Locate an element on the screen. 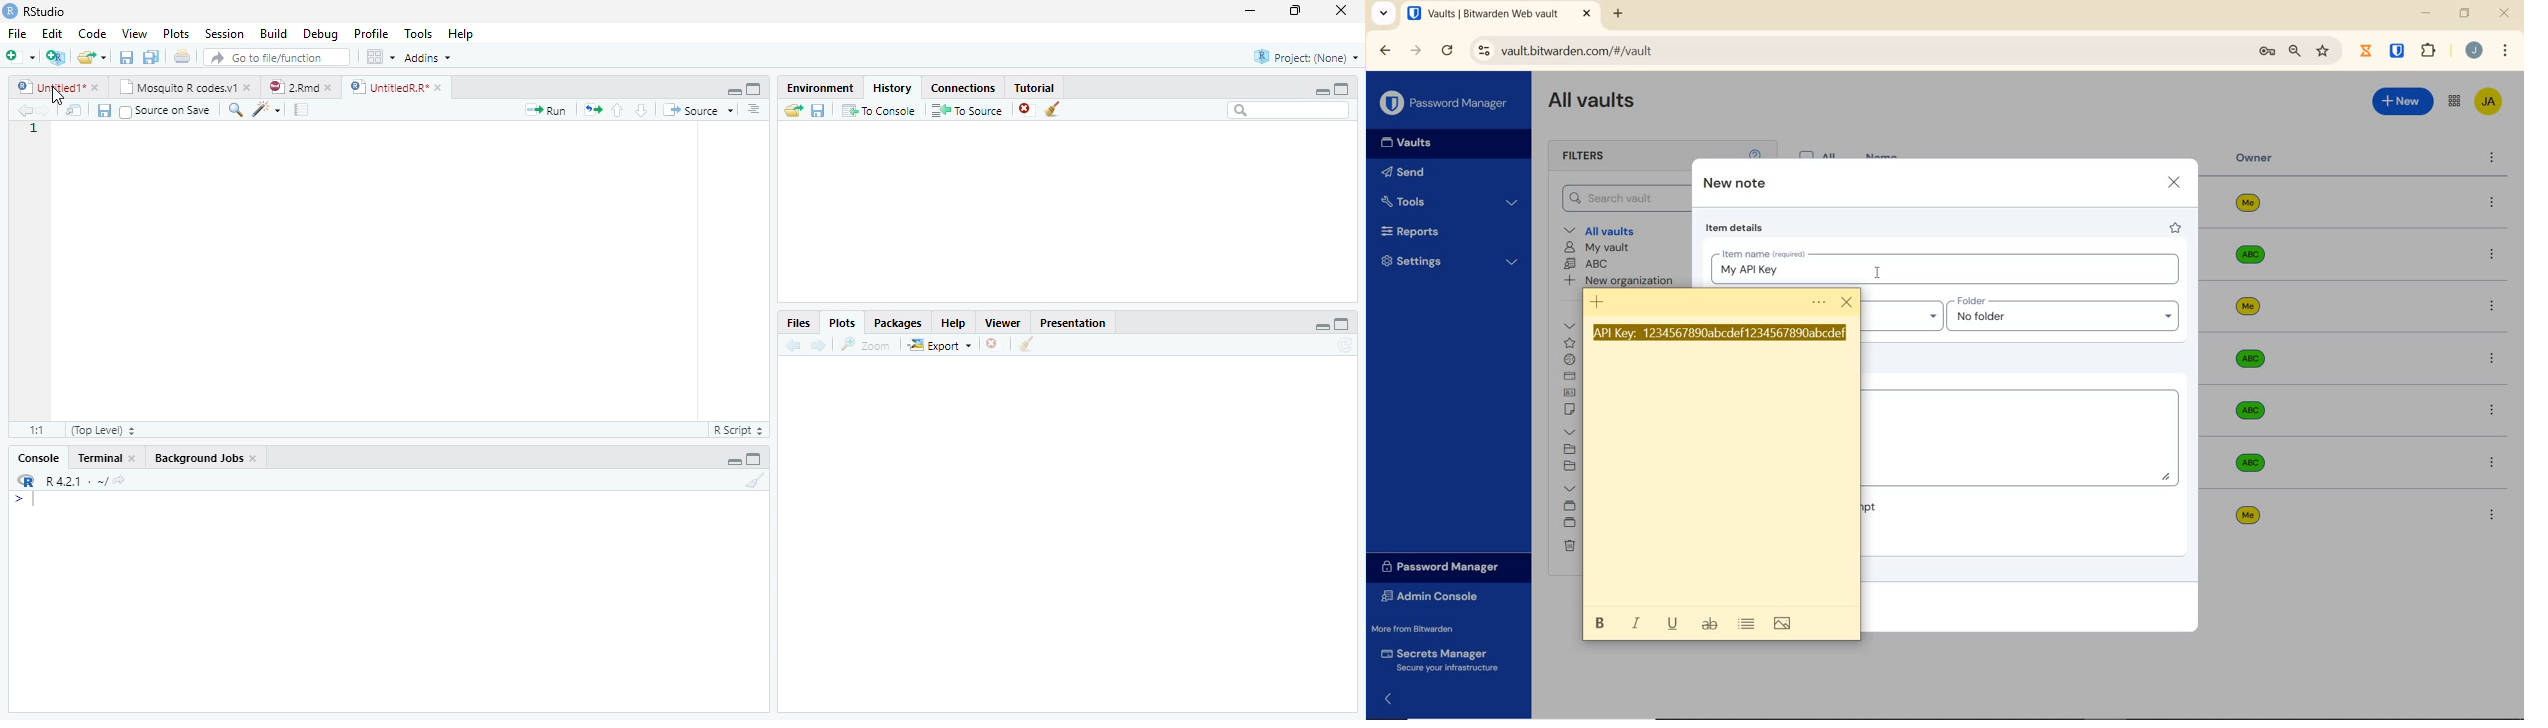 The width and height of the screenshot is (2548, 728). Plots is located at coordinates (843, 322).